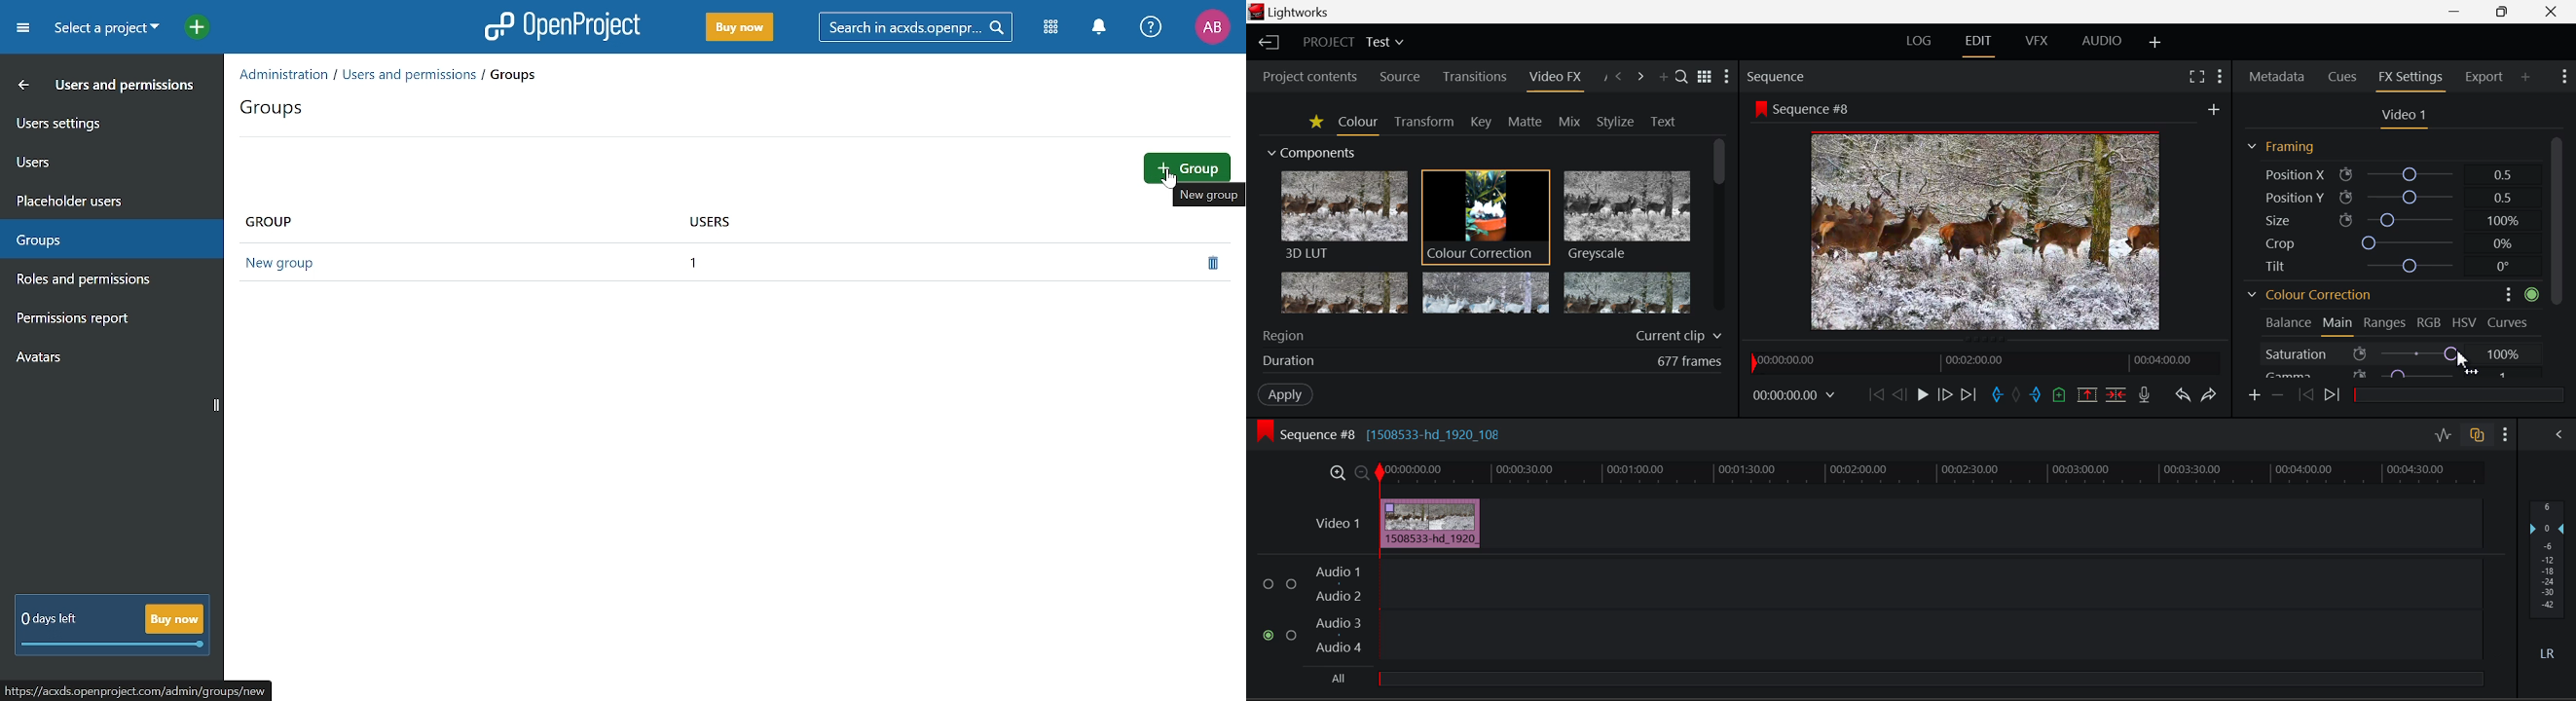  I want to click on Show Settings, so click(2219, 77).